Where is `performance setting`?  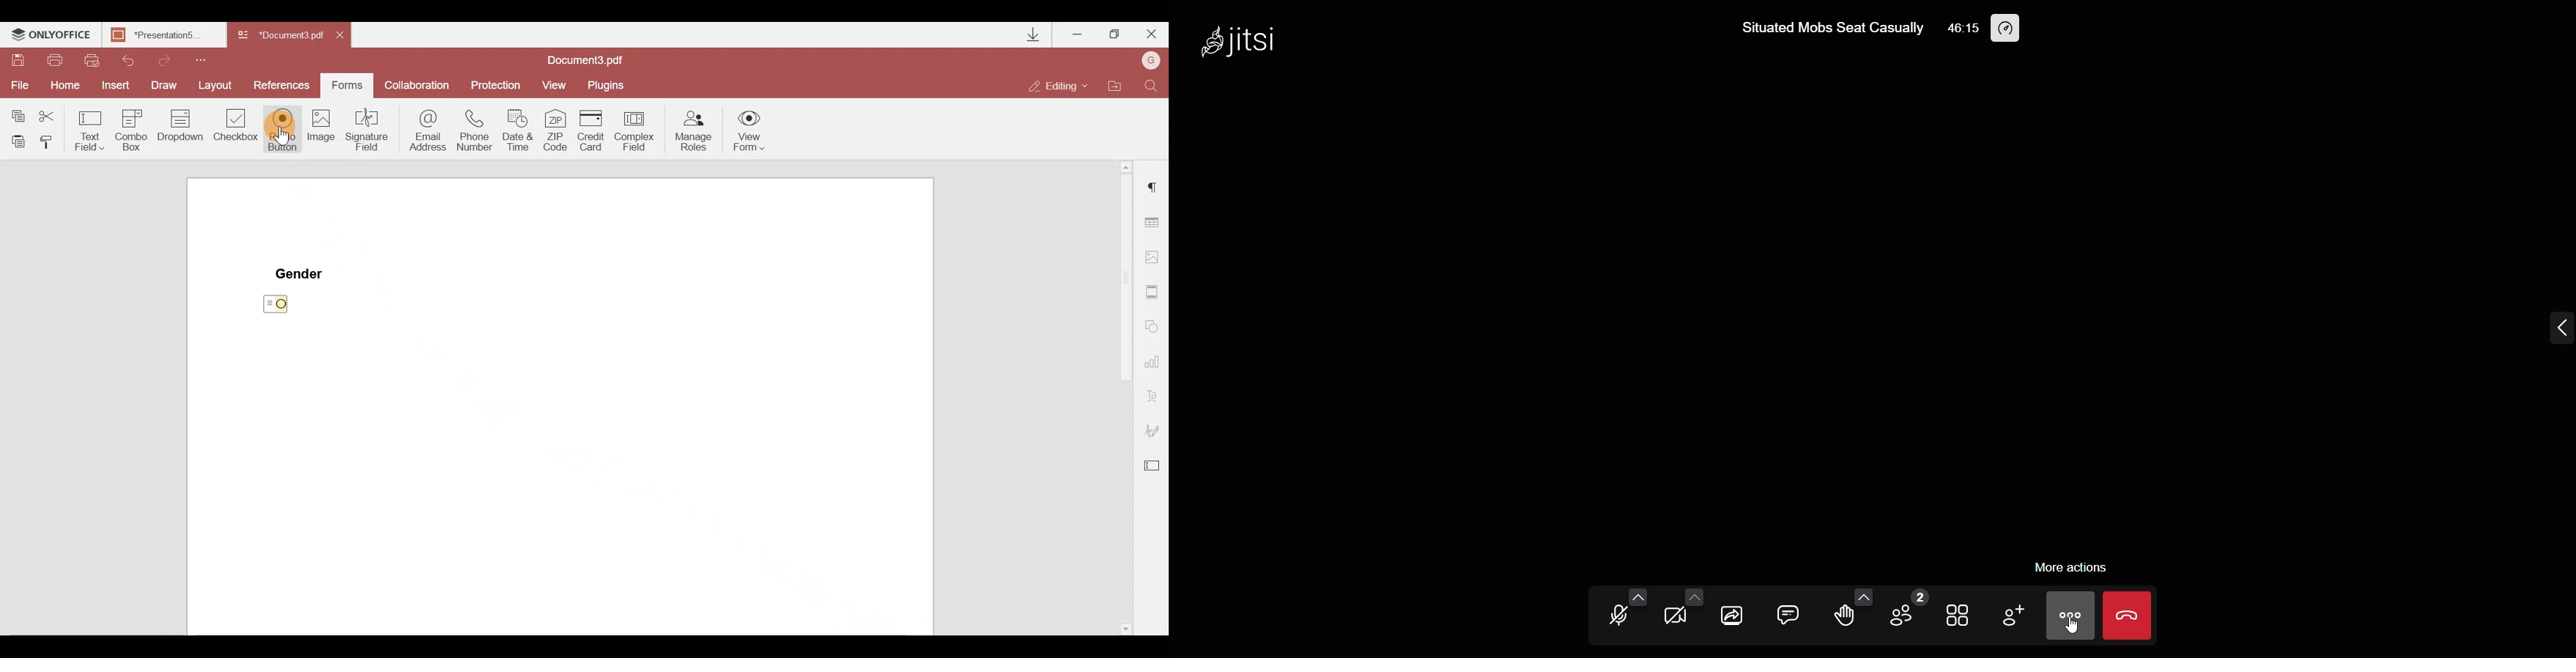 performance setting is located at coordinates (2005, 29).